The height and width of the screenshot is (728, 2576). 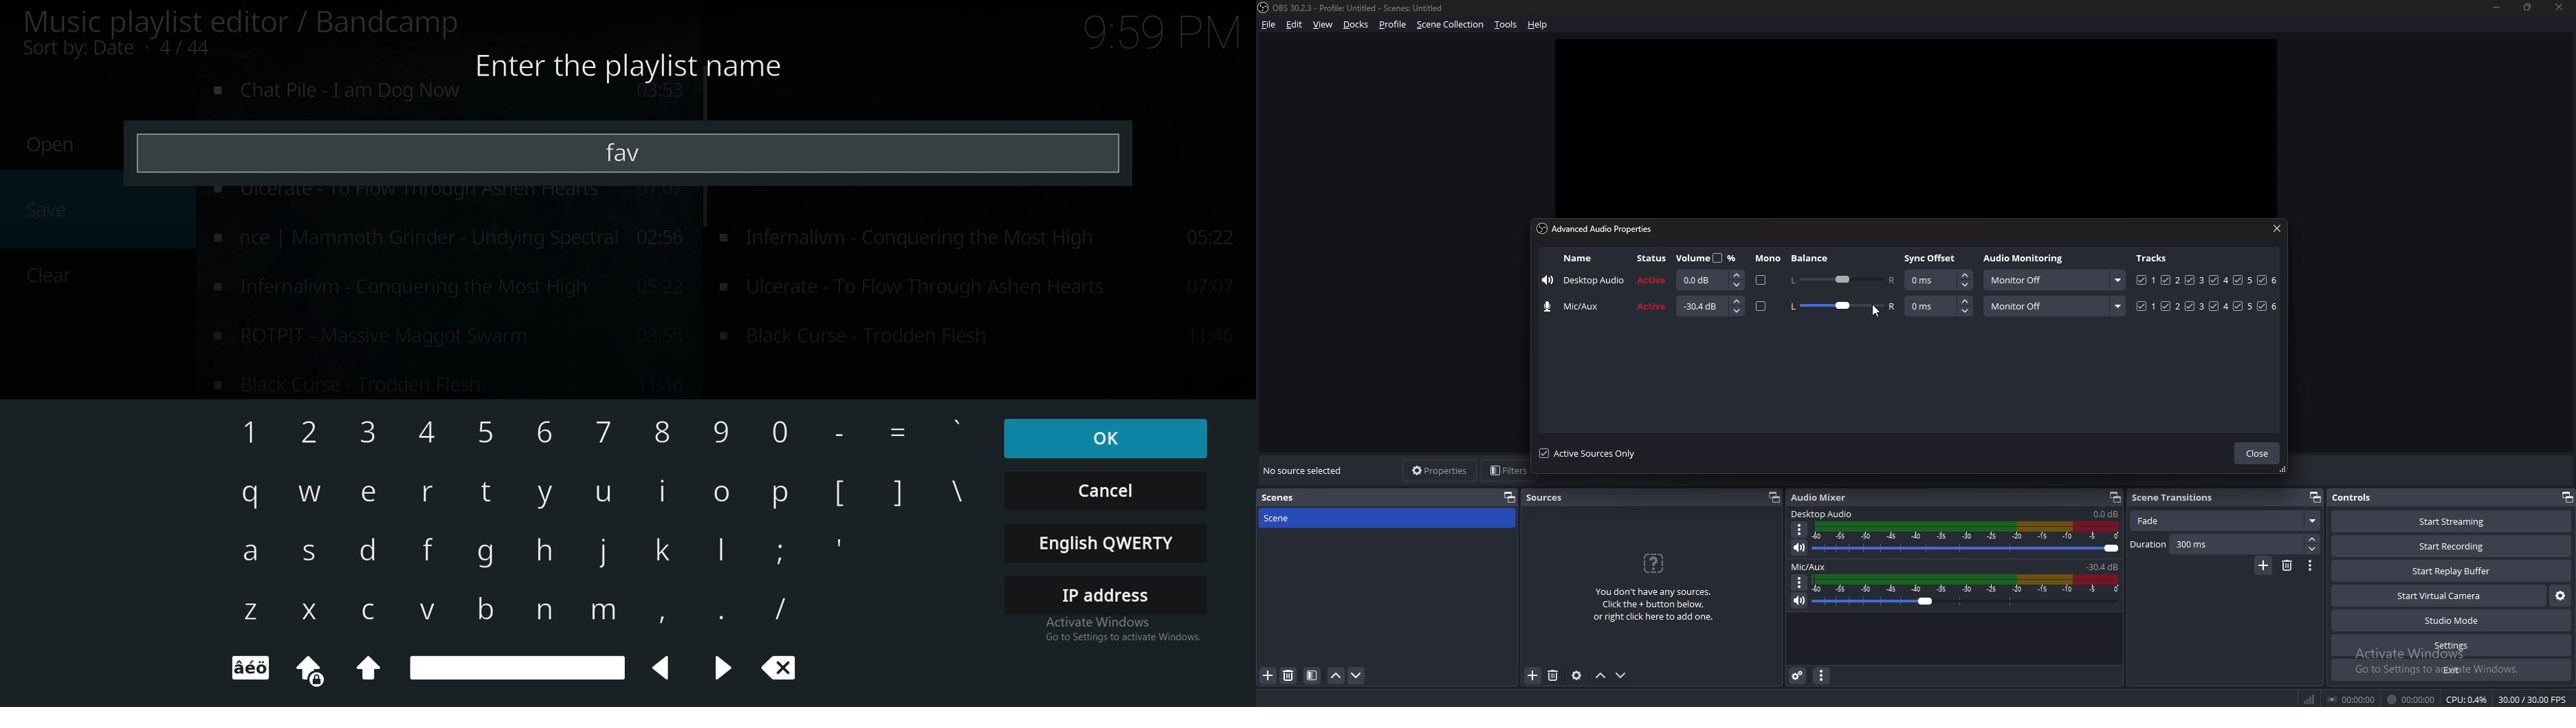 I want to click on Spacebar, so click(x=518, y=667).